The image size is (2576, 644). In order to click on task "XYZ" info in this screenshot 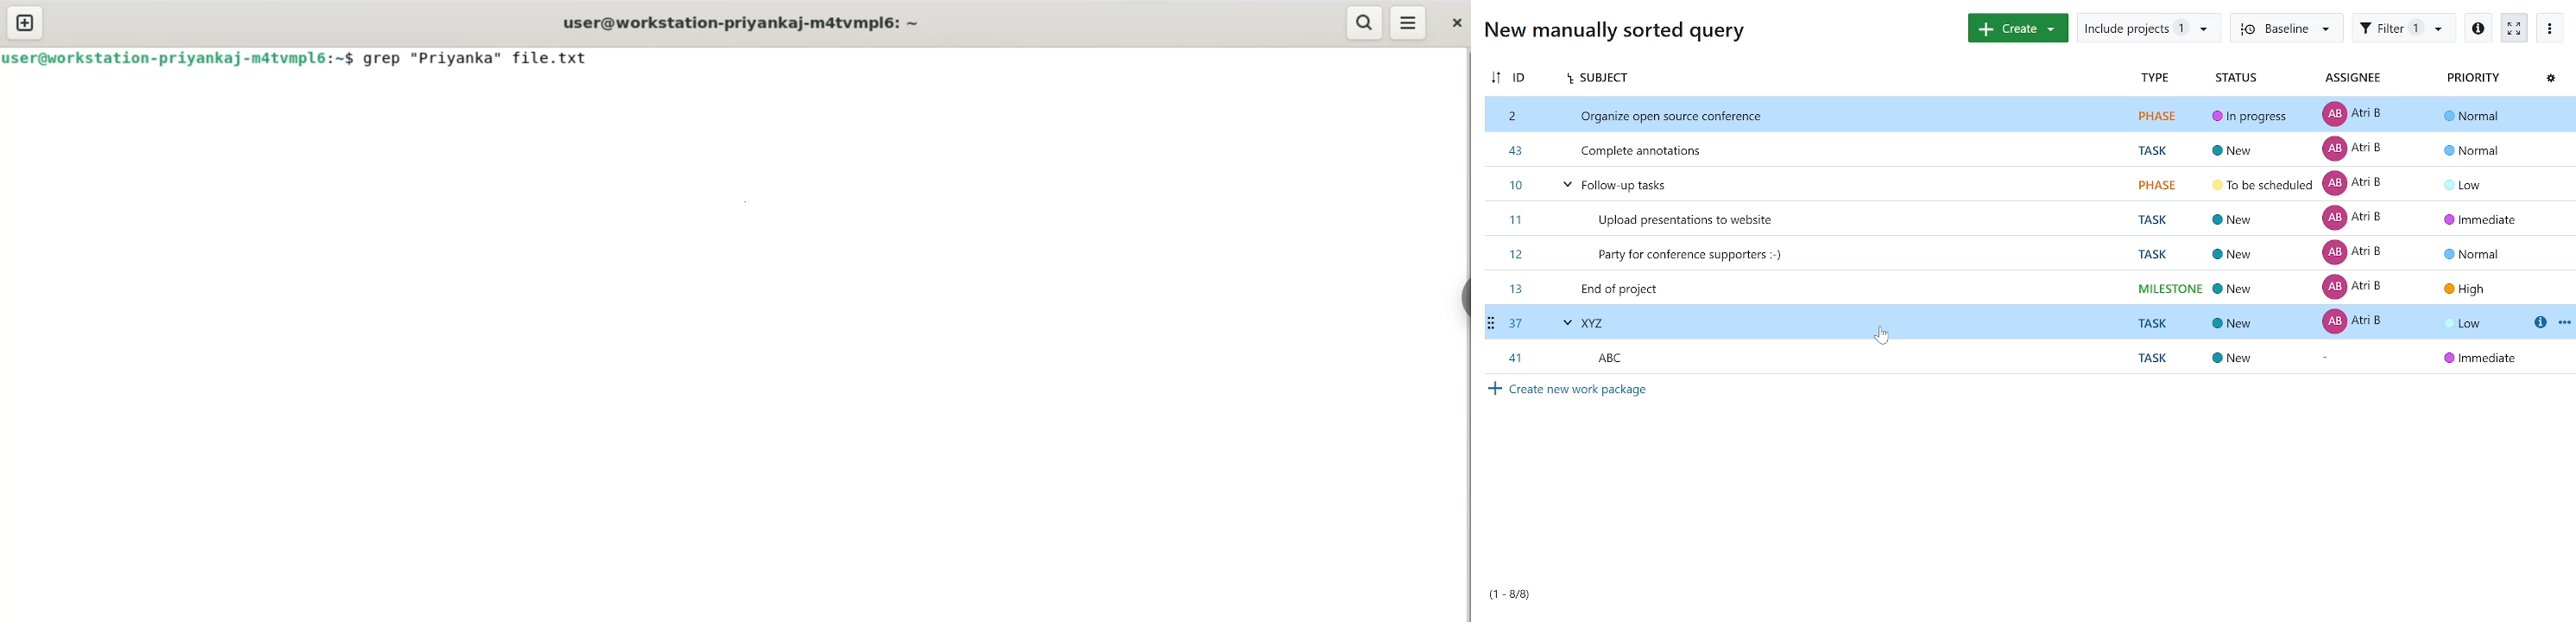, I will do `click(2539, 322)`.